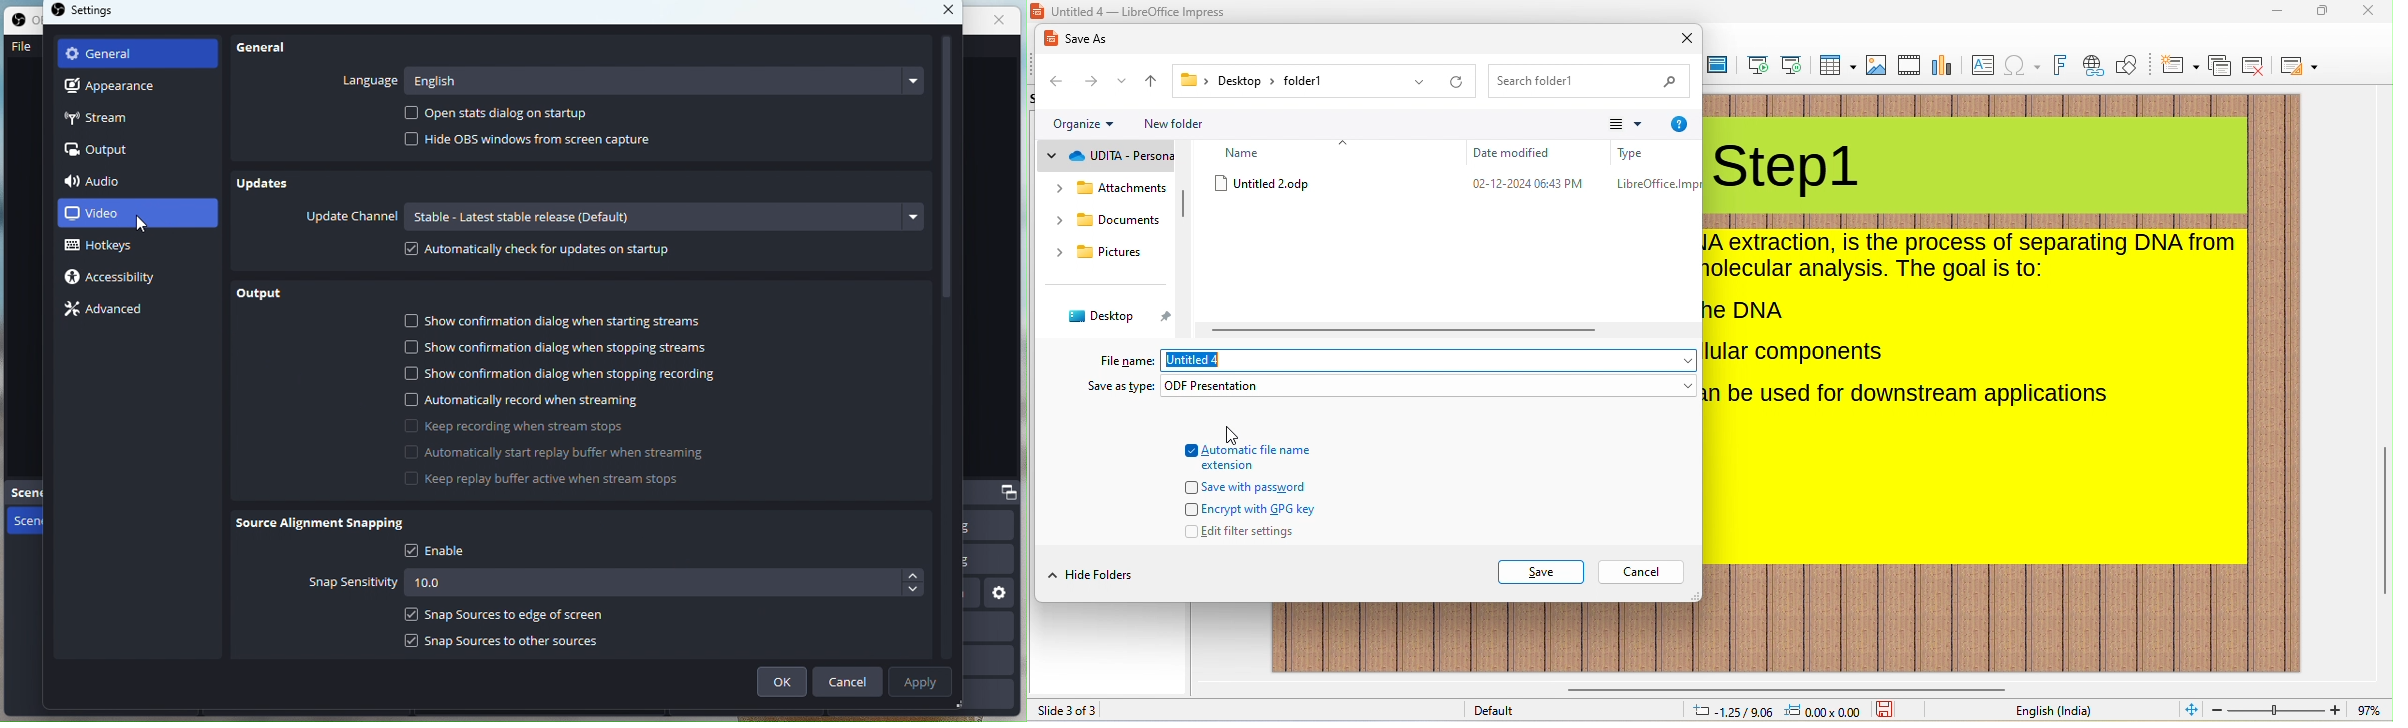 This screenshot has height=728, width=2408. What do you see at coordinates (949, 176) in the screenshot?
I see `vertical scroll bar` at bounding box center [949, 176].